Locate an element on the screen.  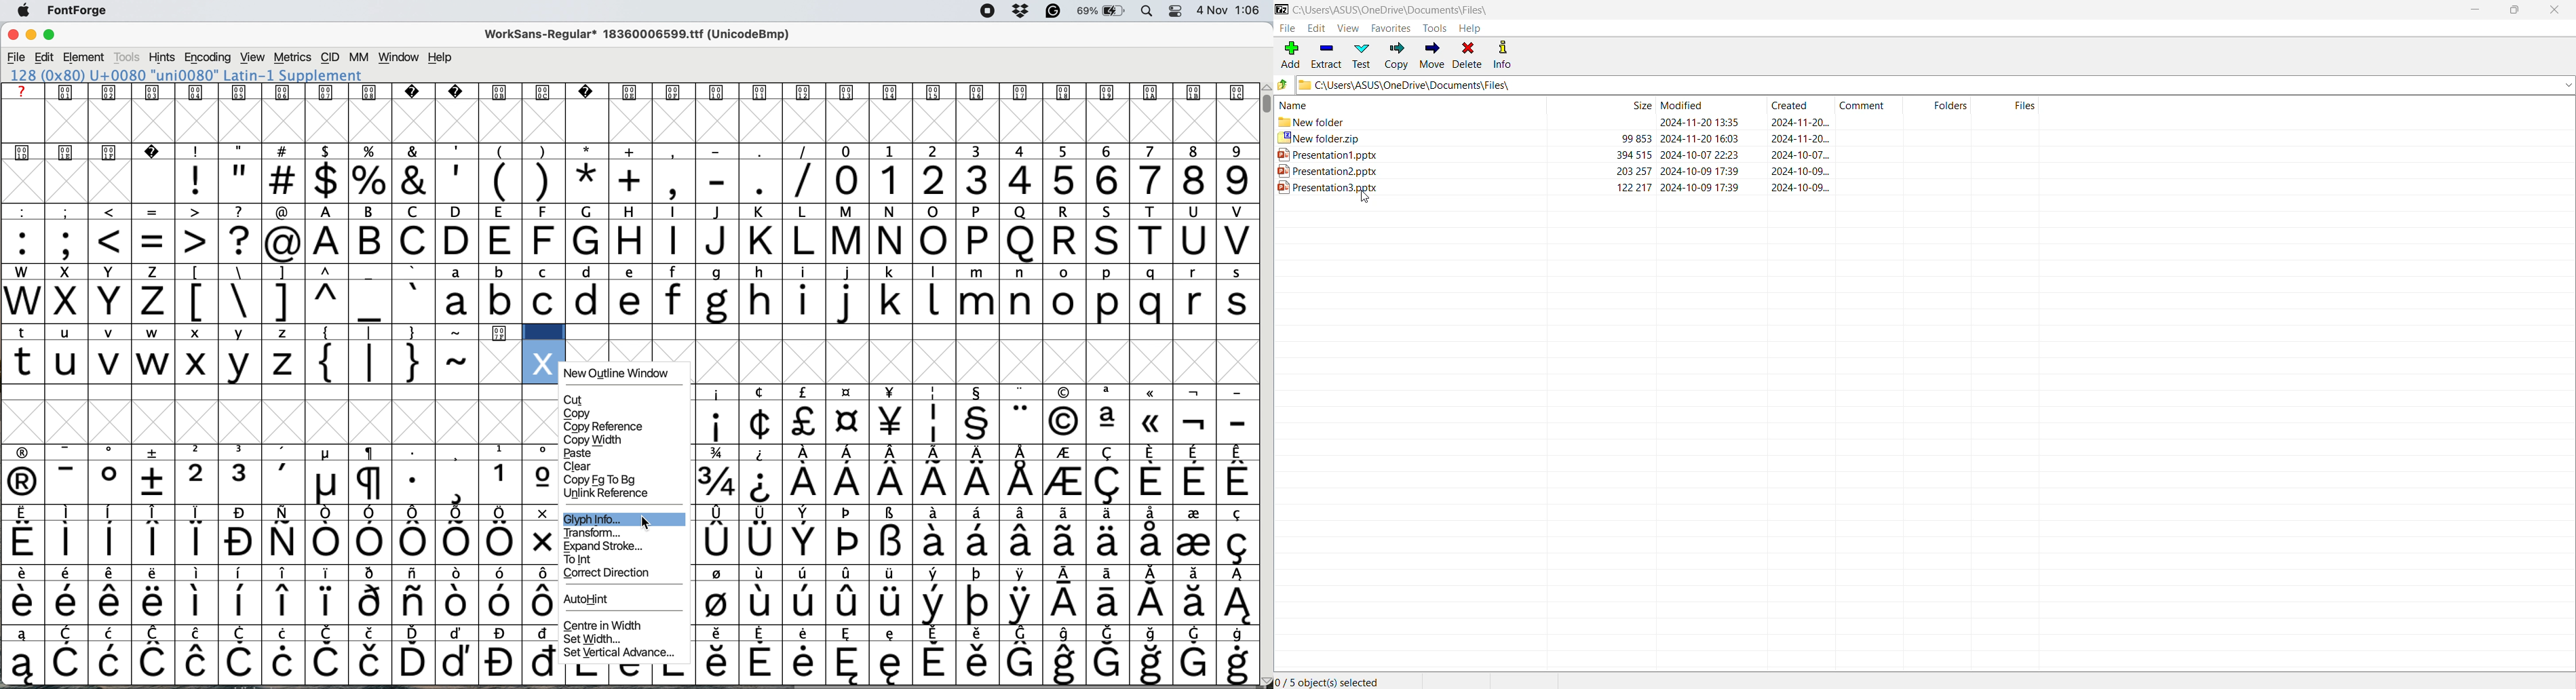
file is located at coordinates (16, 56).